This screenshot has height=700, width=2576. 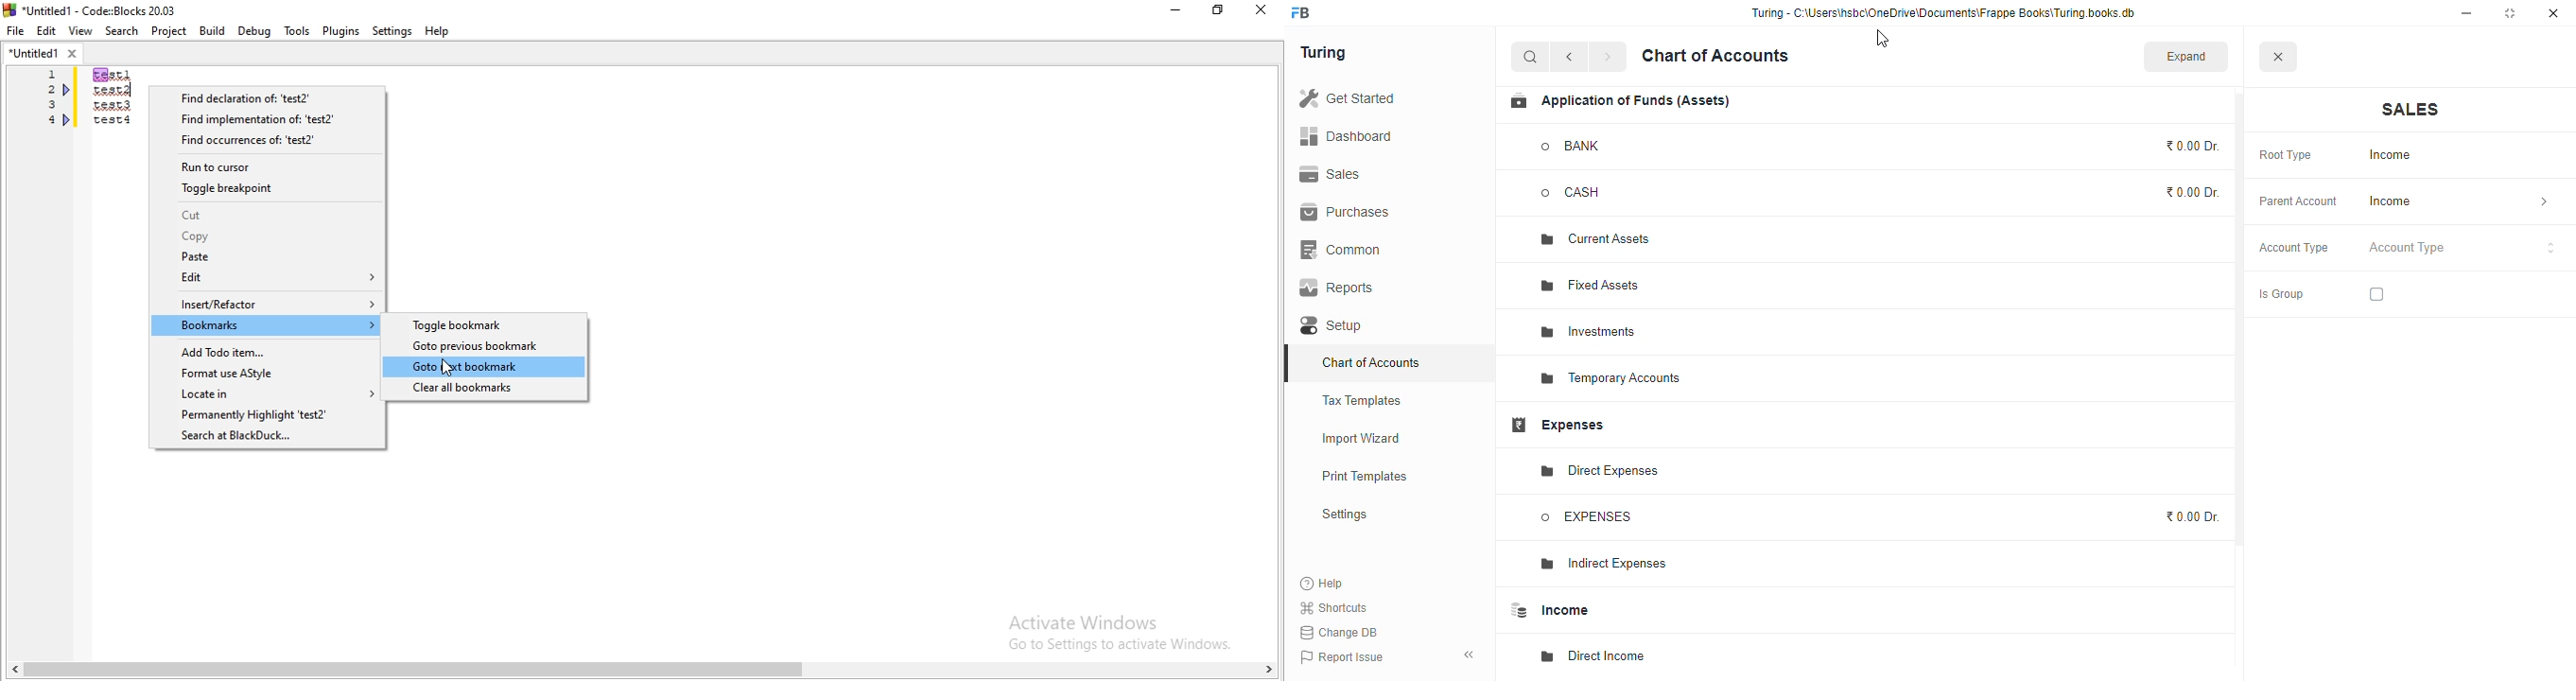 What do you see at coordinates (68, 89) in the screenshot?
I see `Debugger Point in 2 ` at bounding box center [68, 89].